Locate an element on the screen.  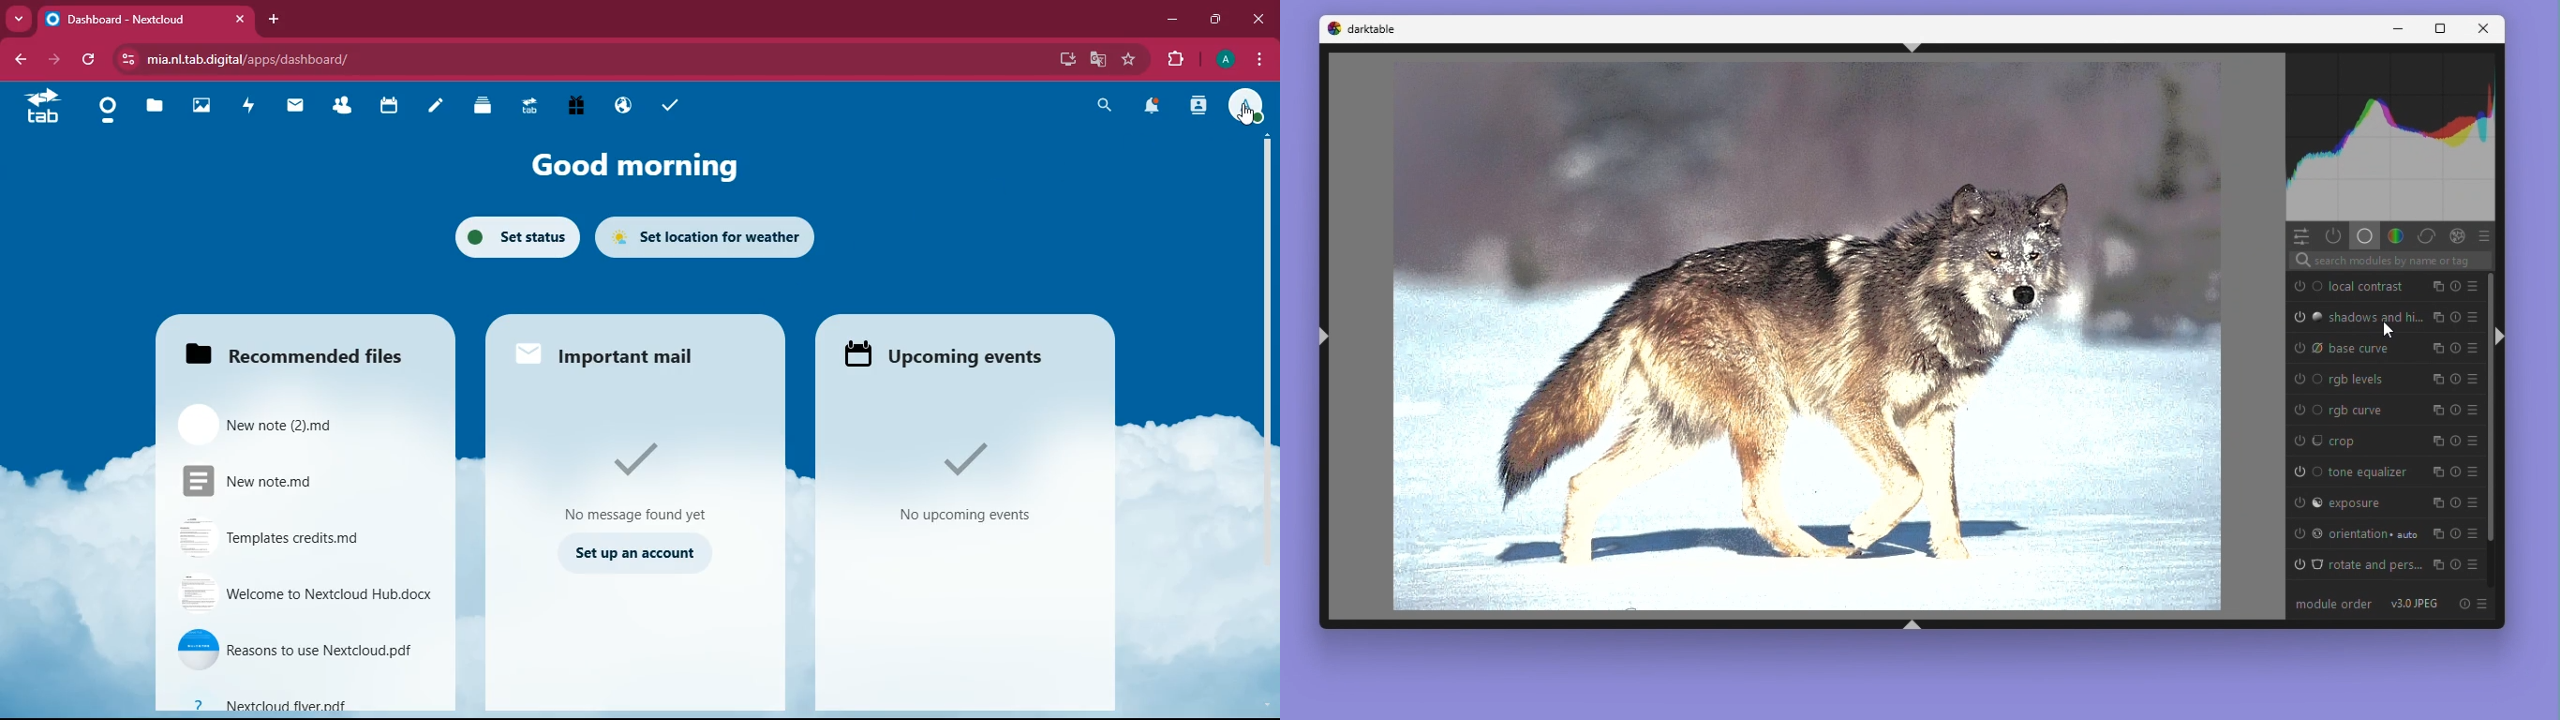
presets is located at coordinates (2473, 565).